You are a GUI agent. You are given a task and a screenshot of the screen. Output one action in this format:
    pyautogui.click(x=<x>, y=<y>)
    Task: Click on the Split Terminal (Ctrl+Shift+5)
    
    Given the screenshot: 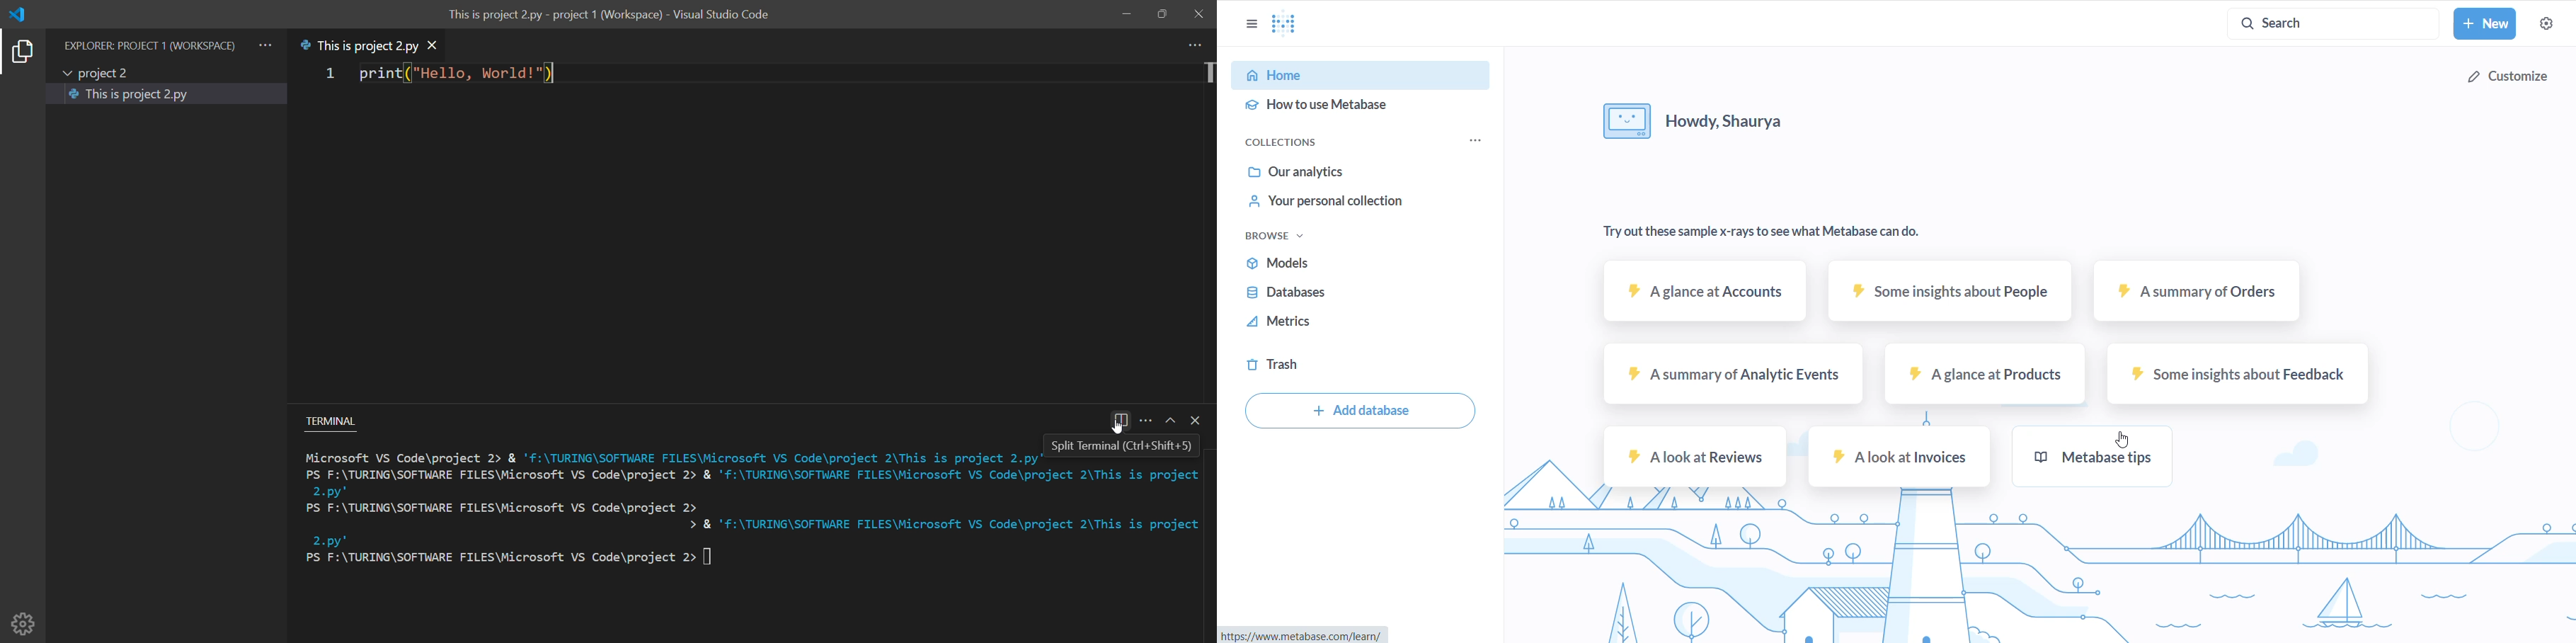 What is the action you would take?
    pyautogui.click(x=1122, y=441)
    